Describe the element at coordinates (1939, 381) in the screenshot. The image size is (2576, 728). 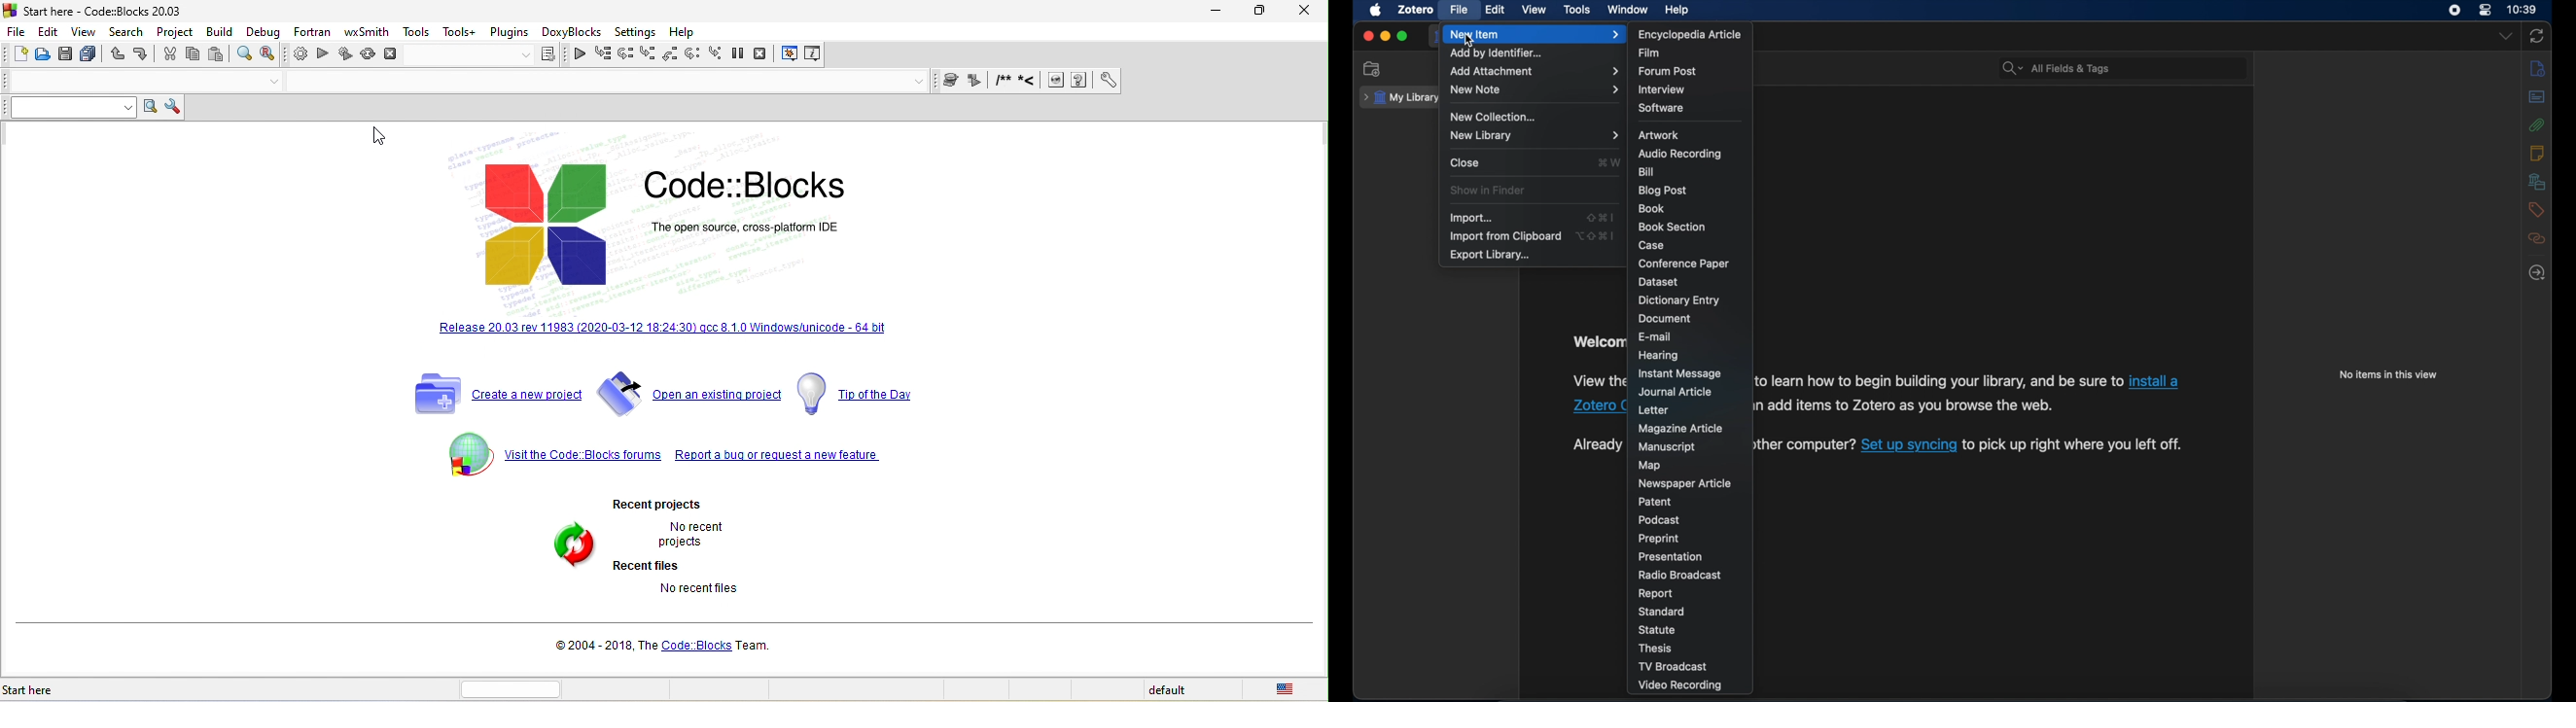
I see `to learn how to begin building your library, and be sure to` at that location.